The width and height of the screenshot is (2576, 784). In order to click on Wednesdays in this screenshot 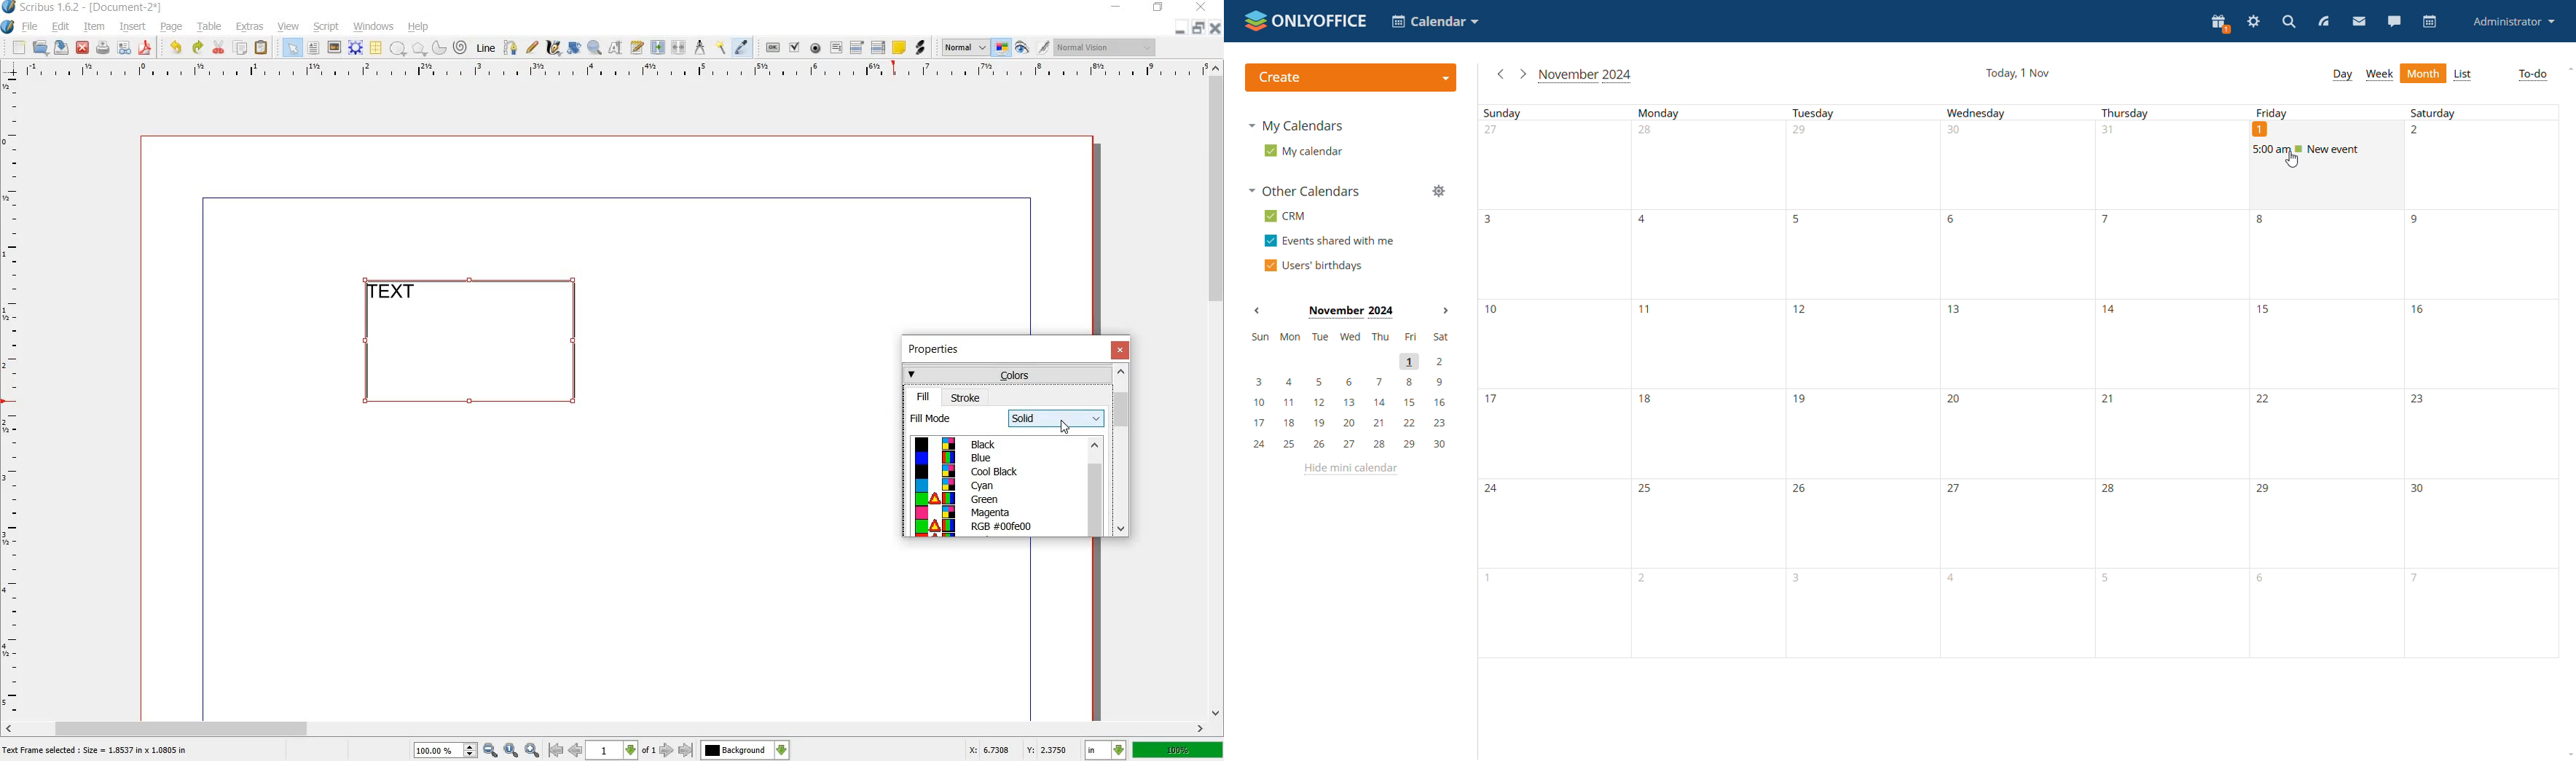, I will do `click(2014, 382)`.